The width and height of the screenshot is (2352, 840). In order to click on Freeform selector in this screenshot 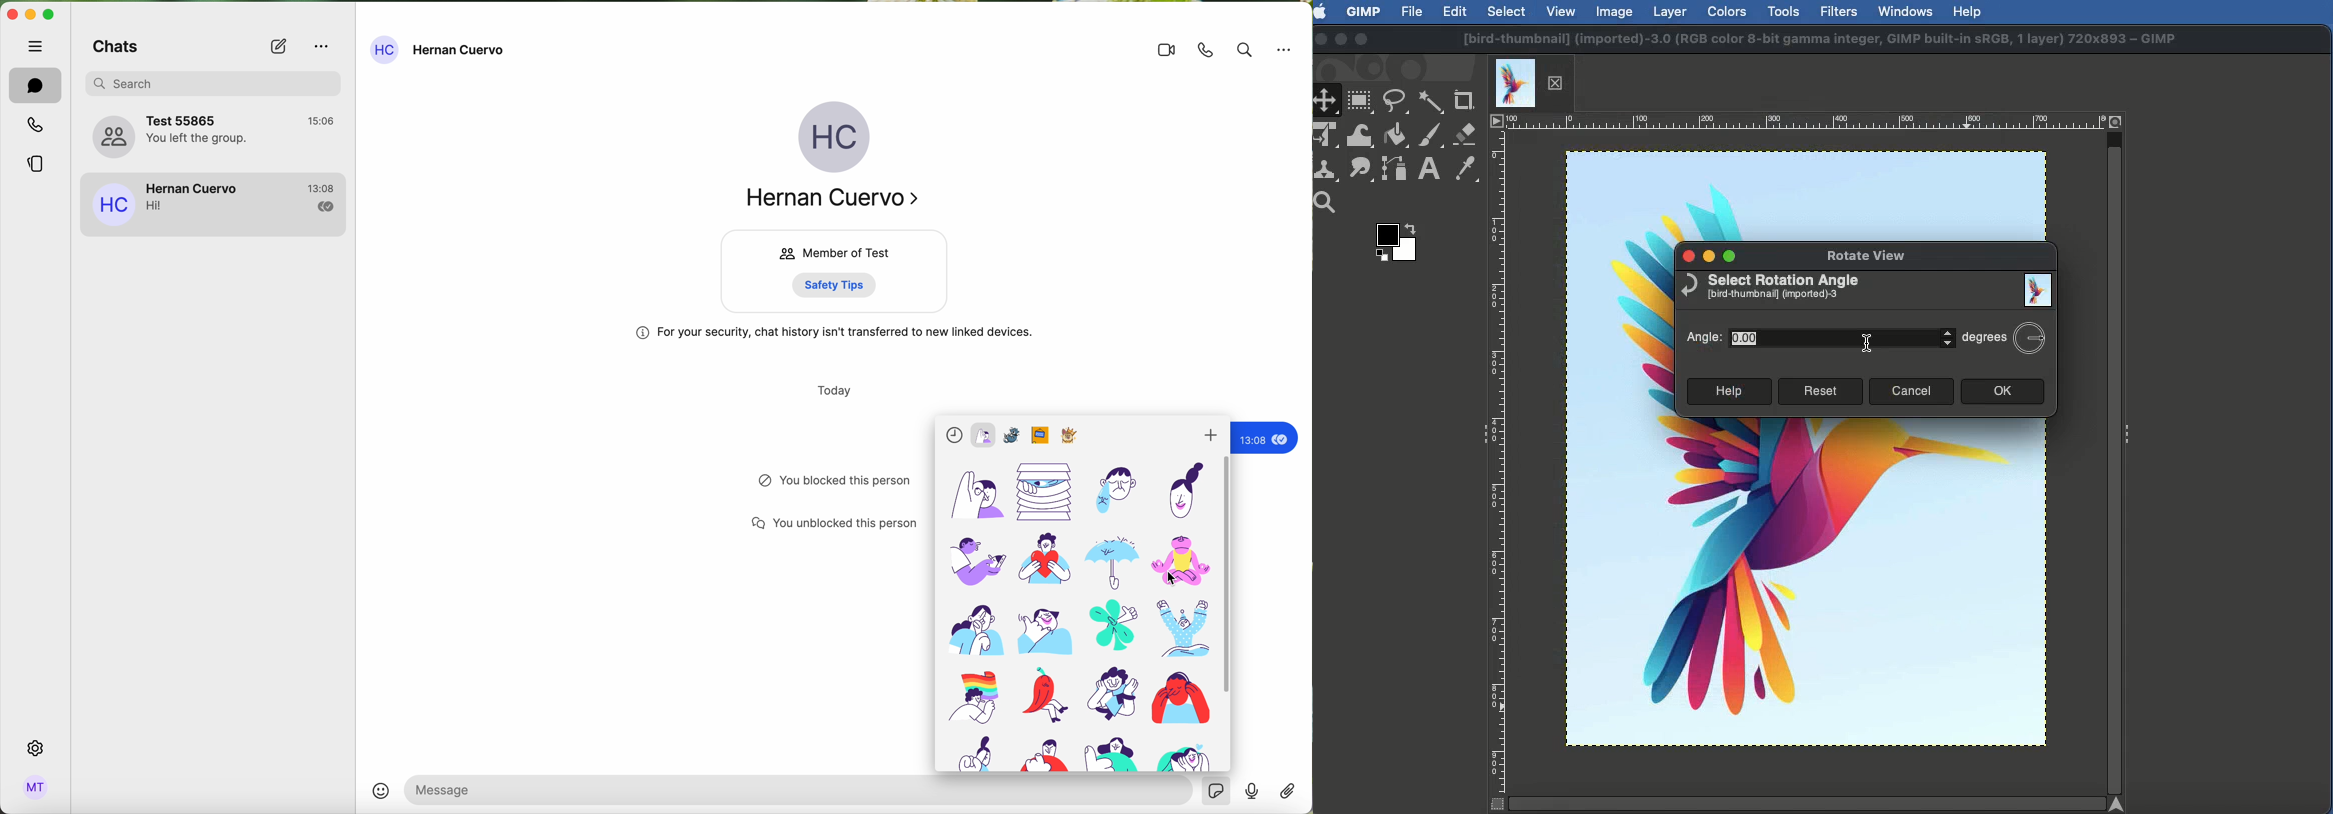, I will do `click(1397, 104)`.